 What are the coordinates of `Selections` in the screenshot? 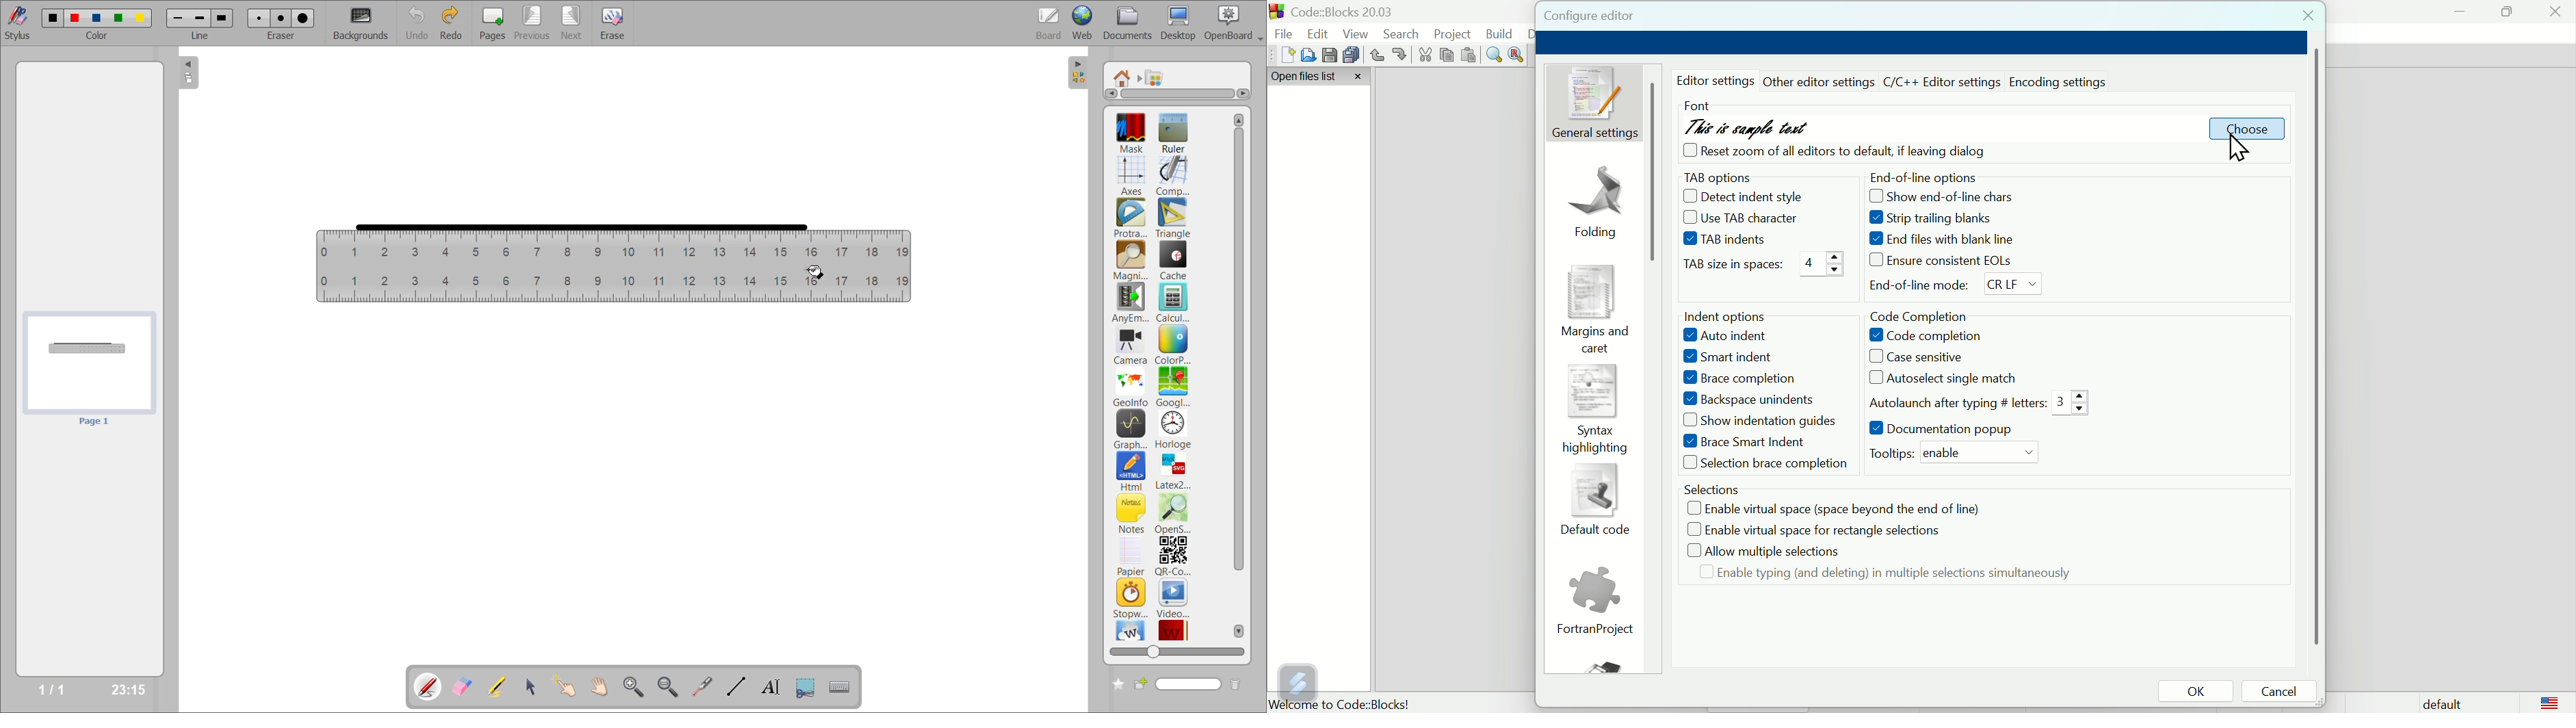 It's located at (1709, 489).